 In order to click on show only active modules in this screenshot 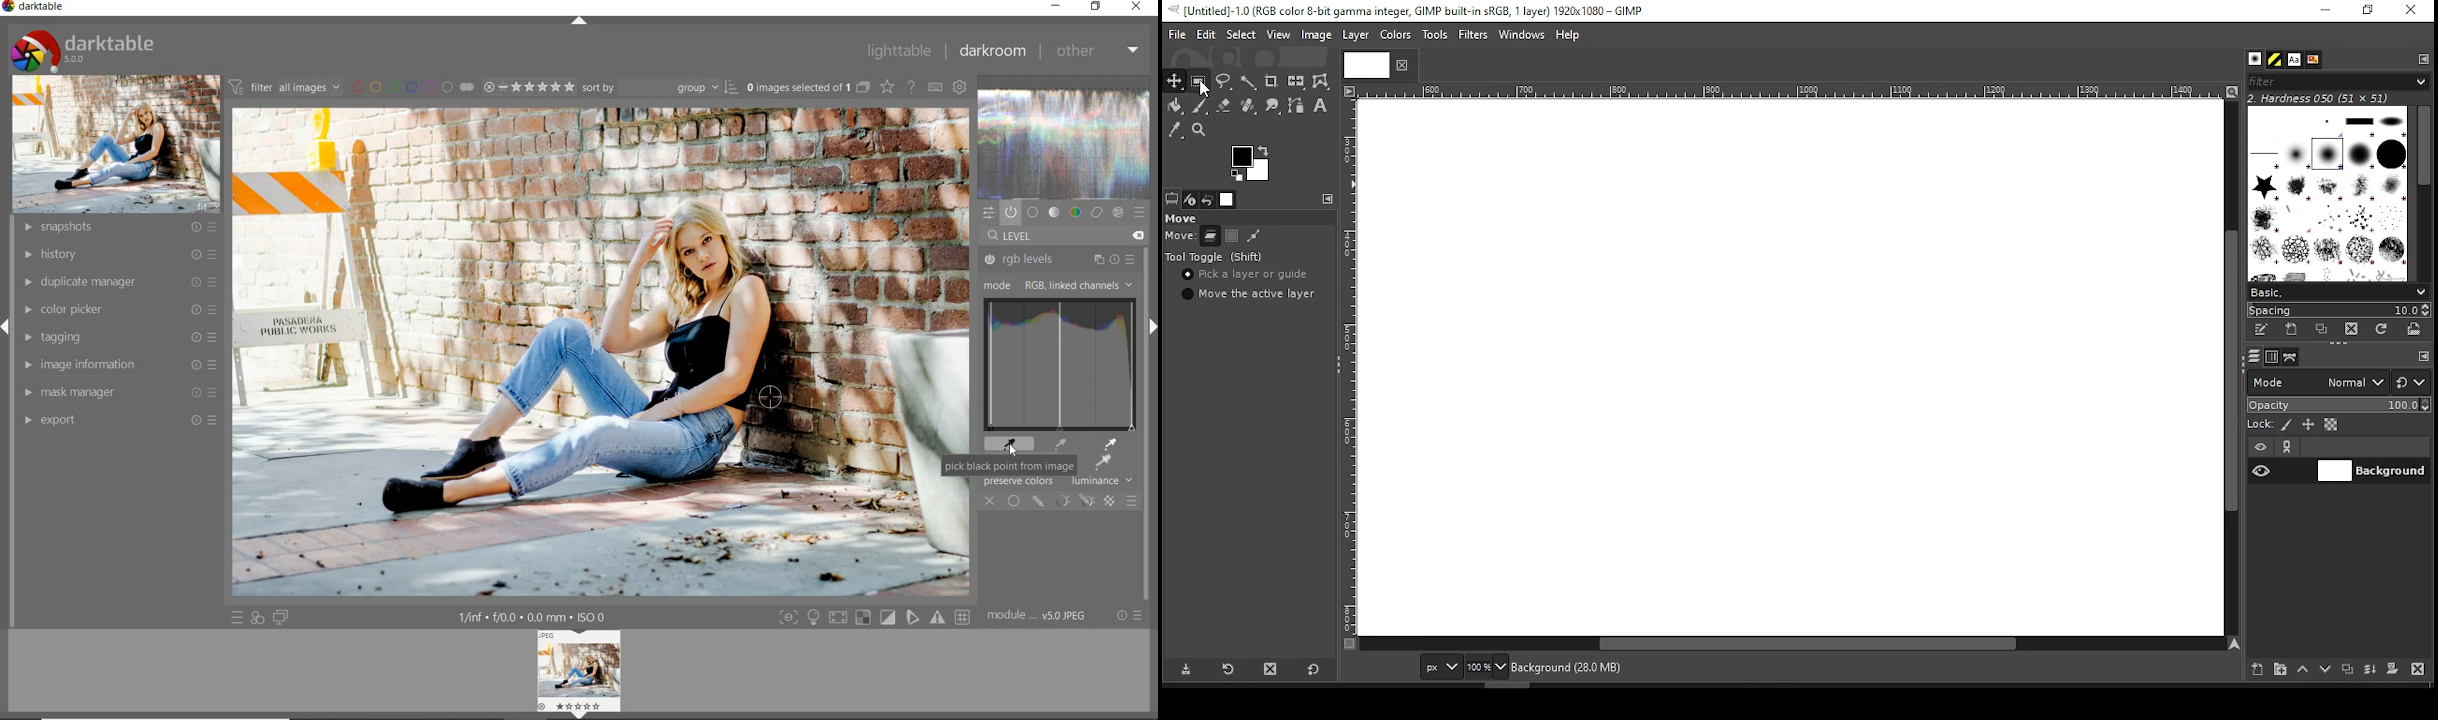, I will do `click(1012, 211)`.